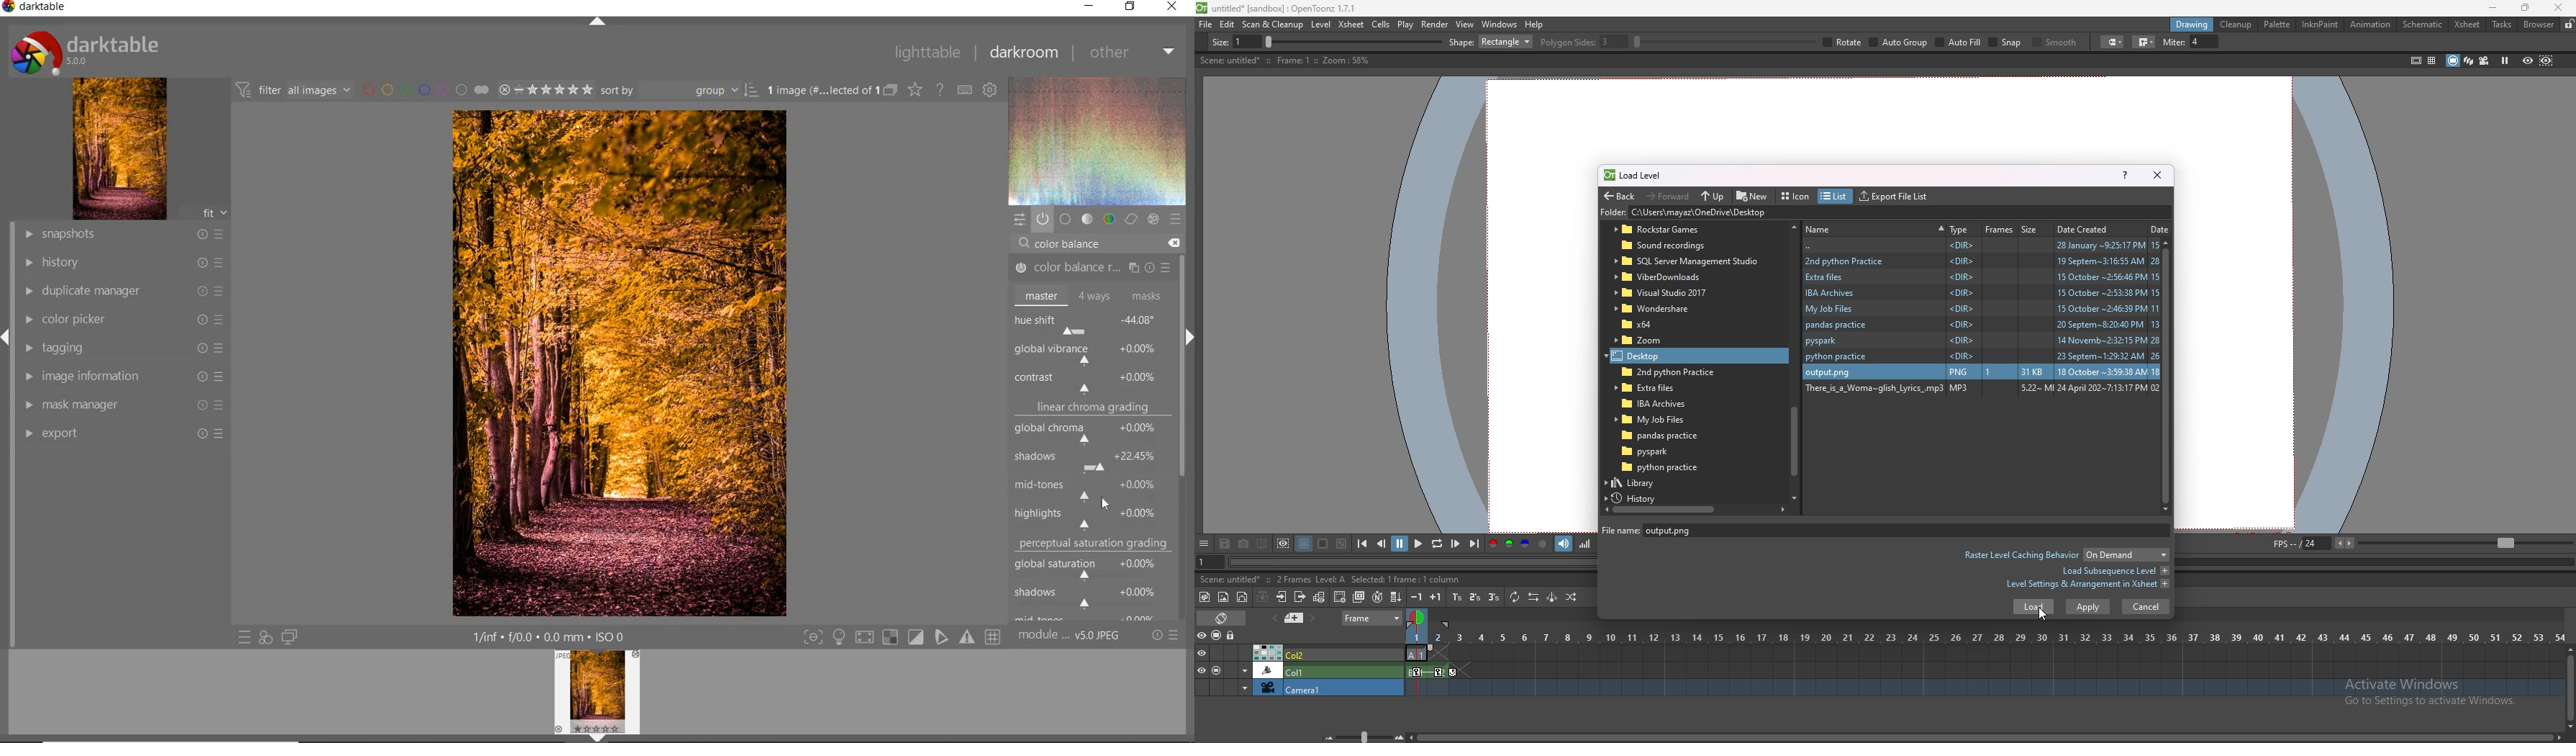 The image size is (2576, 756). Describe the element at coordinates (1959, 229) in the screenshot. I see `type` at that location.